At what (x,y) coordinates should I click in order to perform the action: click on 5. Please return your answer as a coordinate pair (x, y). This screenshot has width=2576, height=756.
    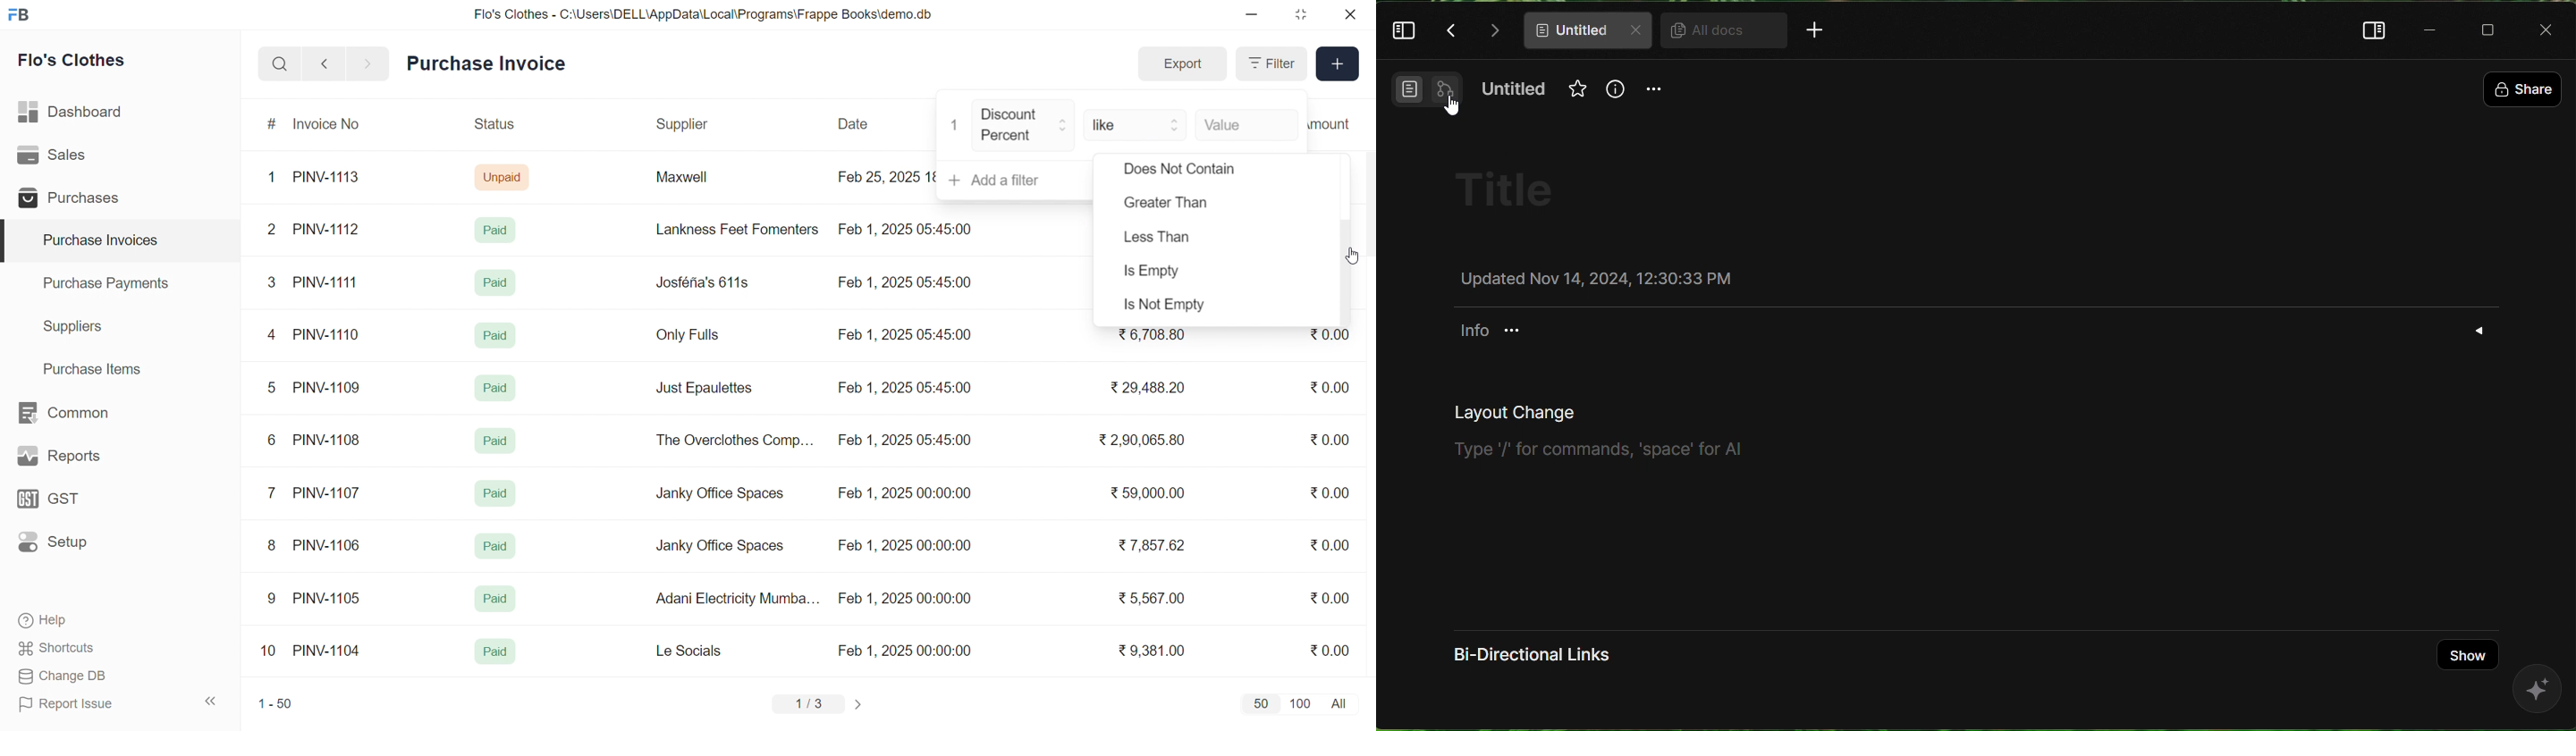
    Looking at the image, I should click on (271, 387).